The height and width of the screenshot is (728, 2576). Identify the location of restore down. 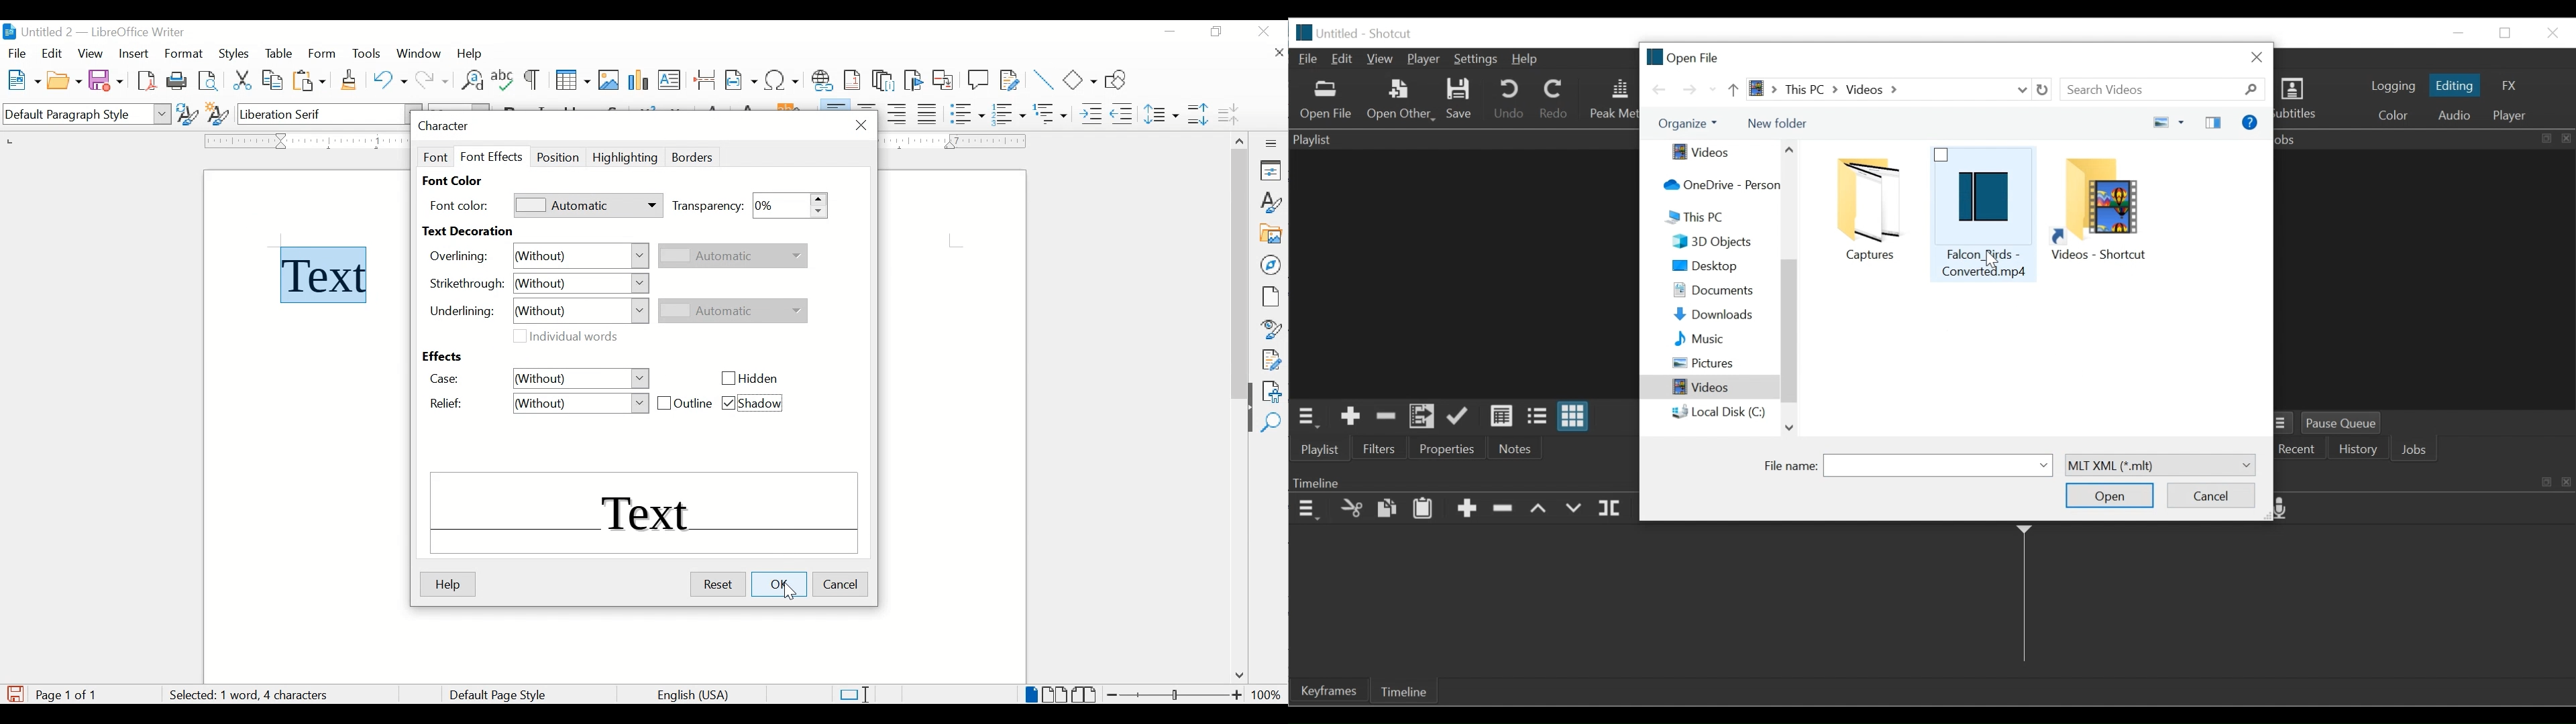
(1217, 32).